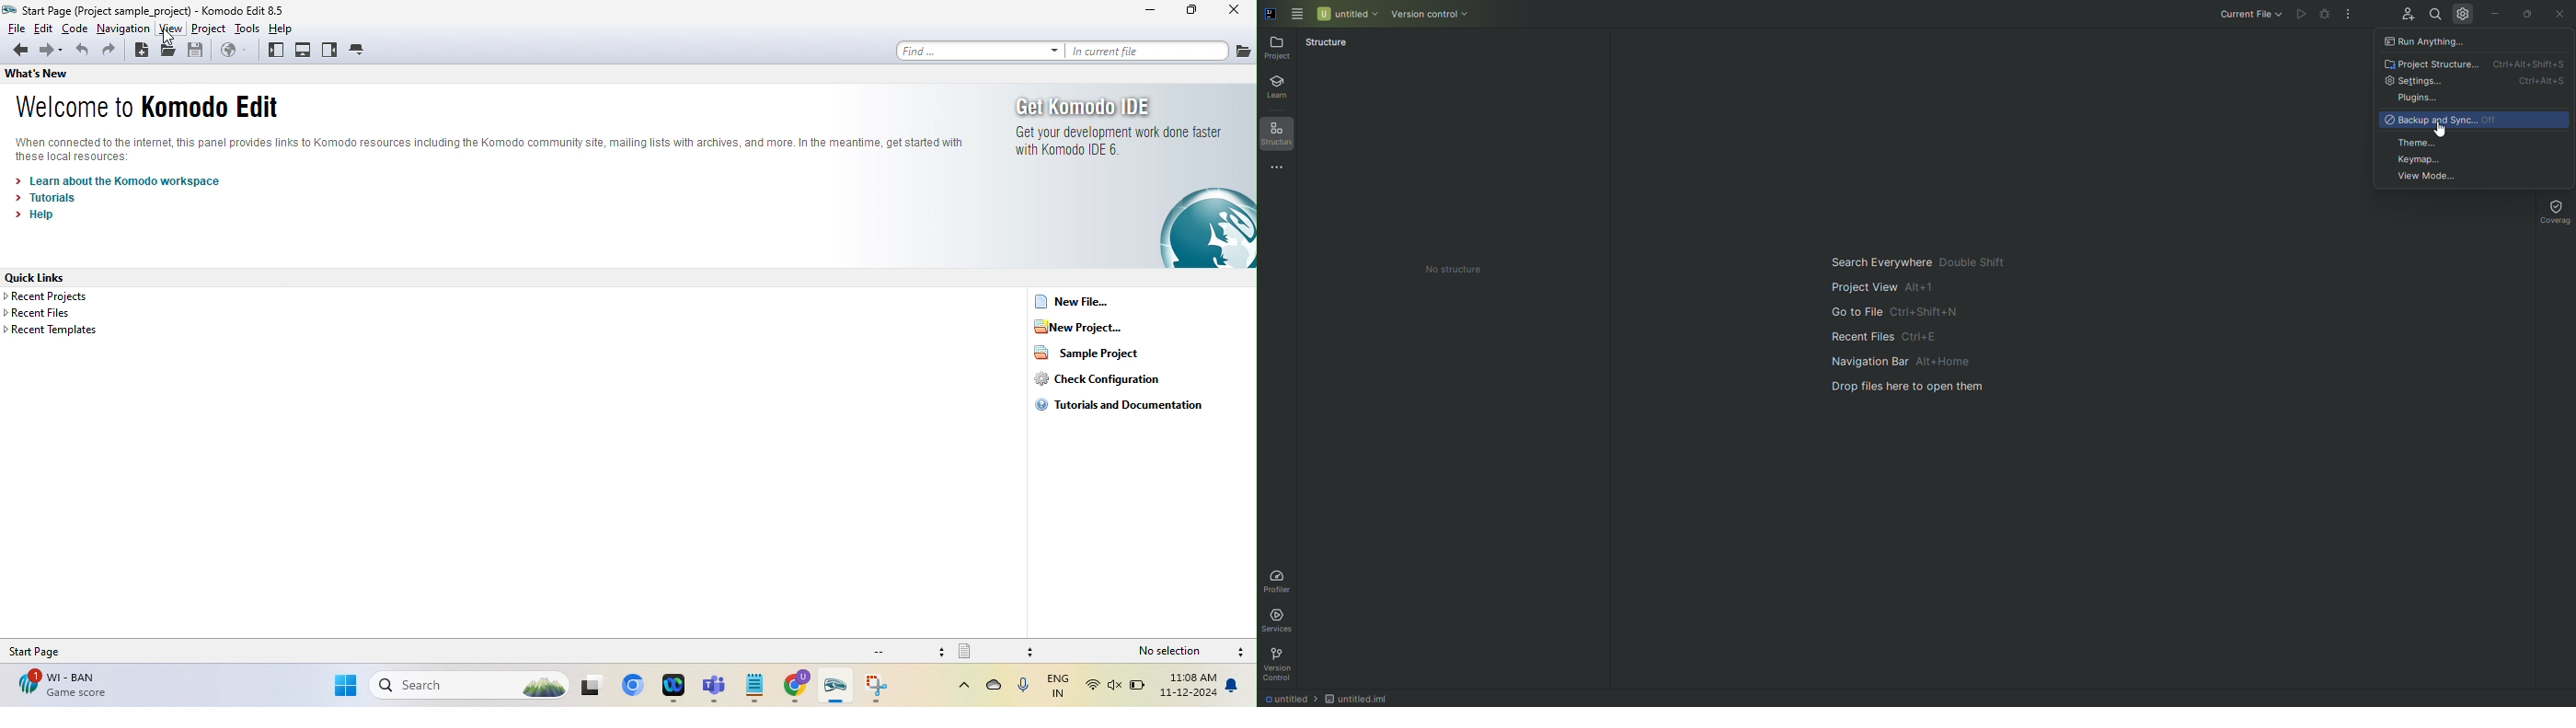  I want to click on Structure, so click(1282, 135).